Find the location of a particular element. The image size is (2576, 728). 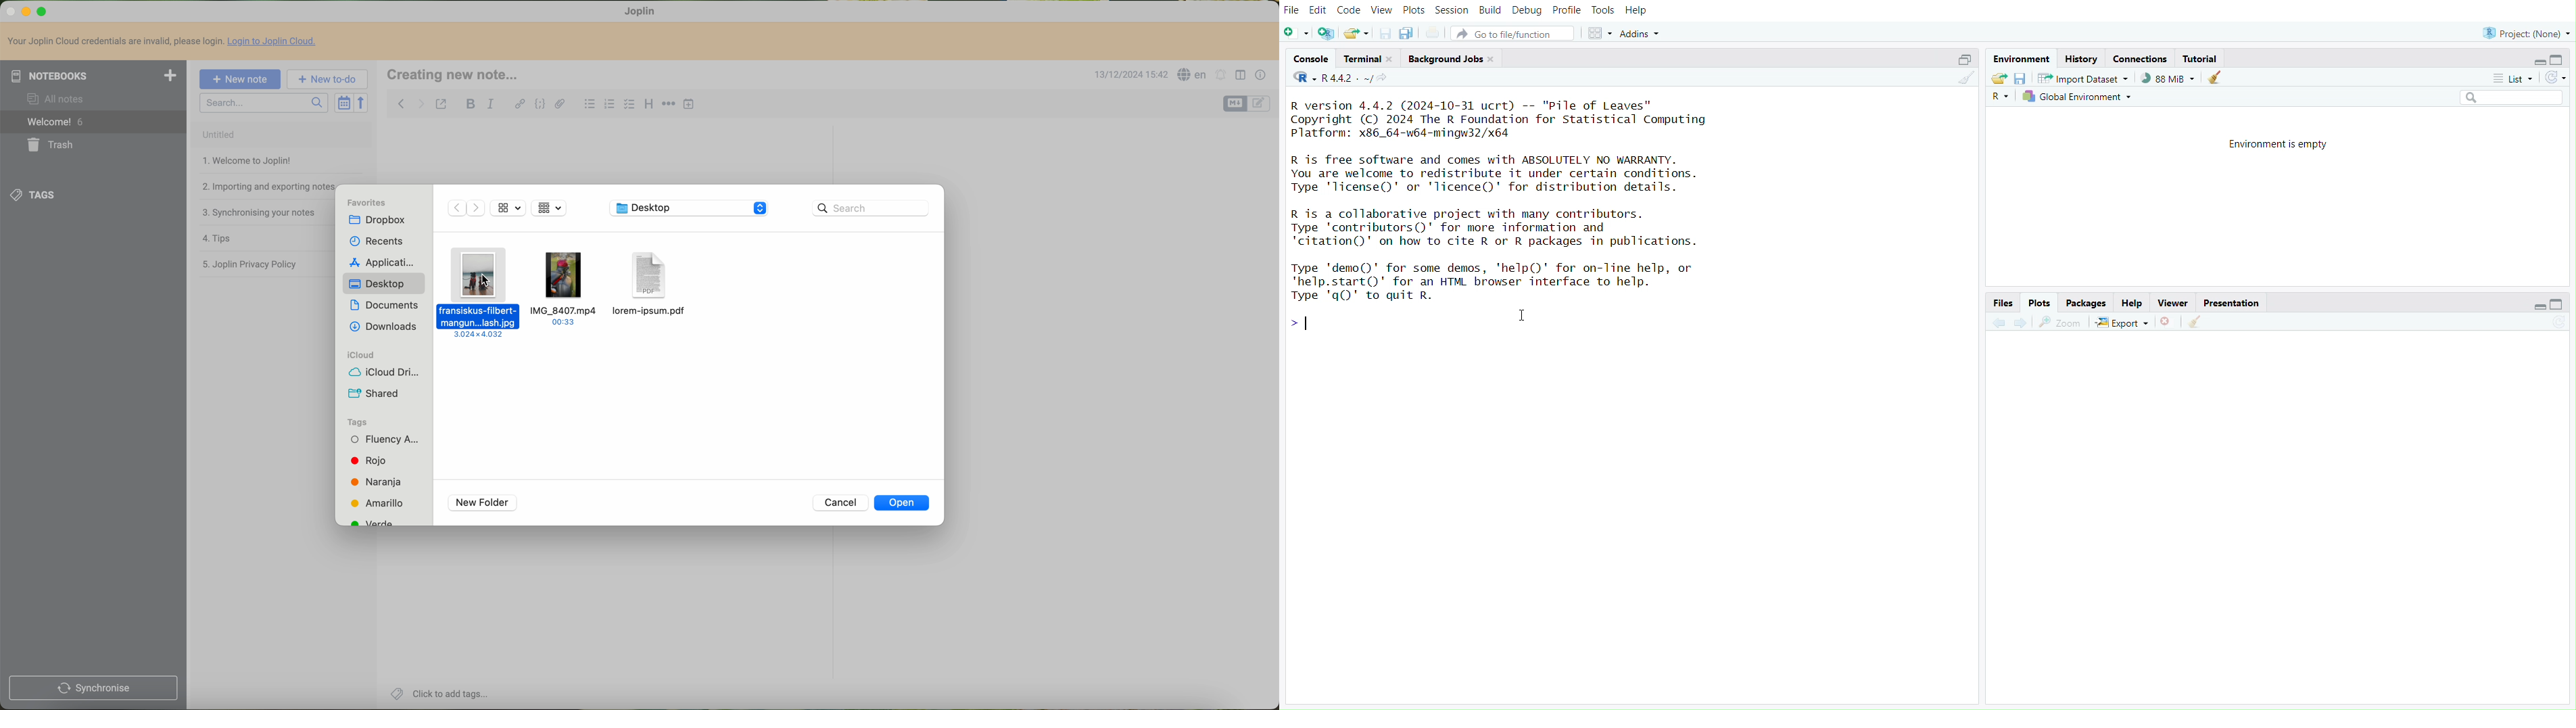

untitled note is located at coordinates (280, 134).